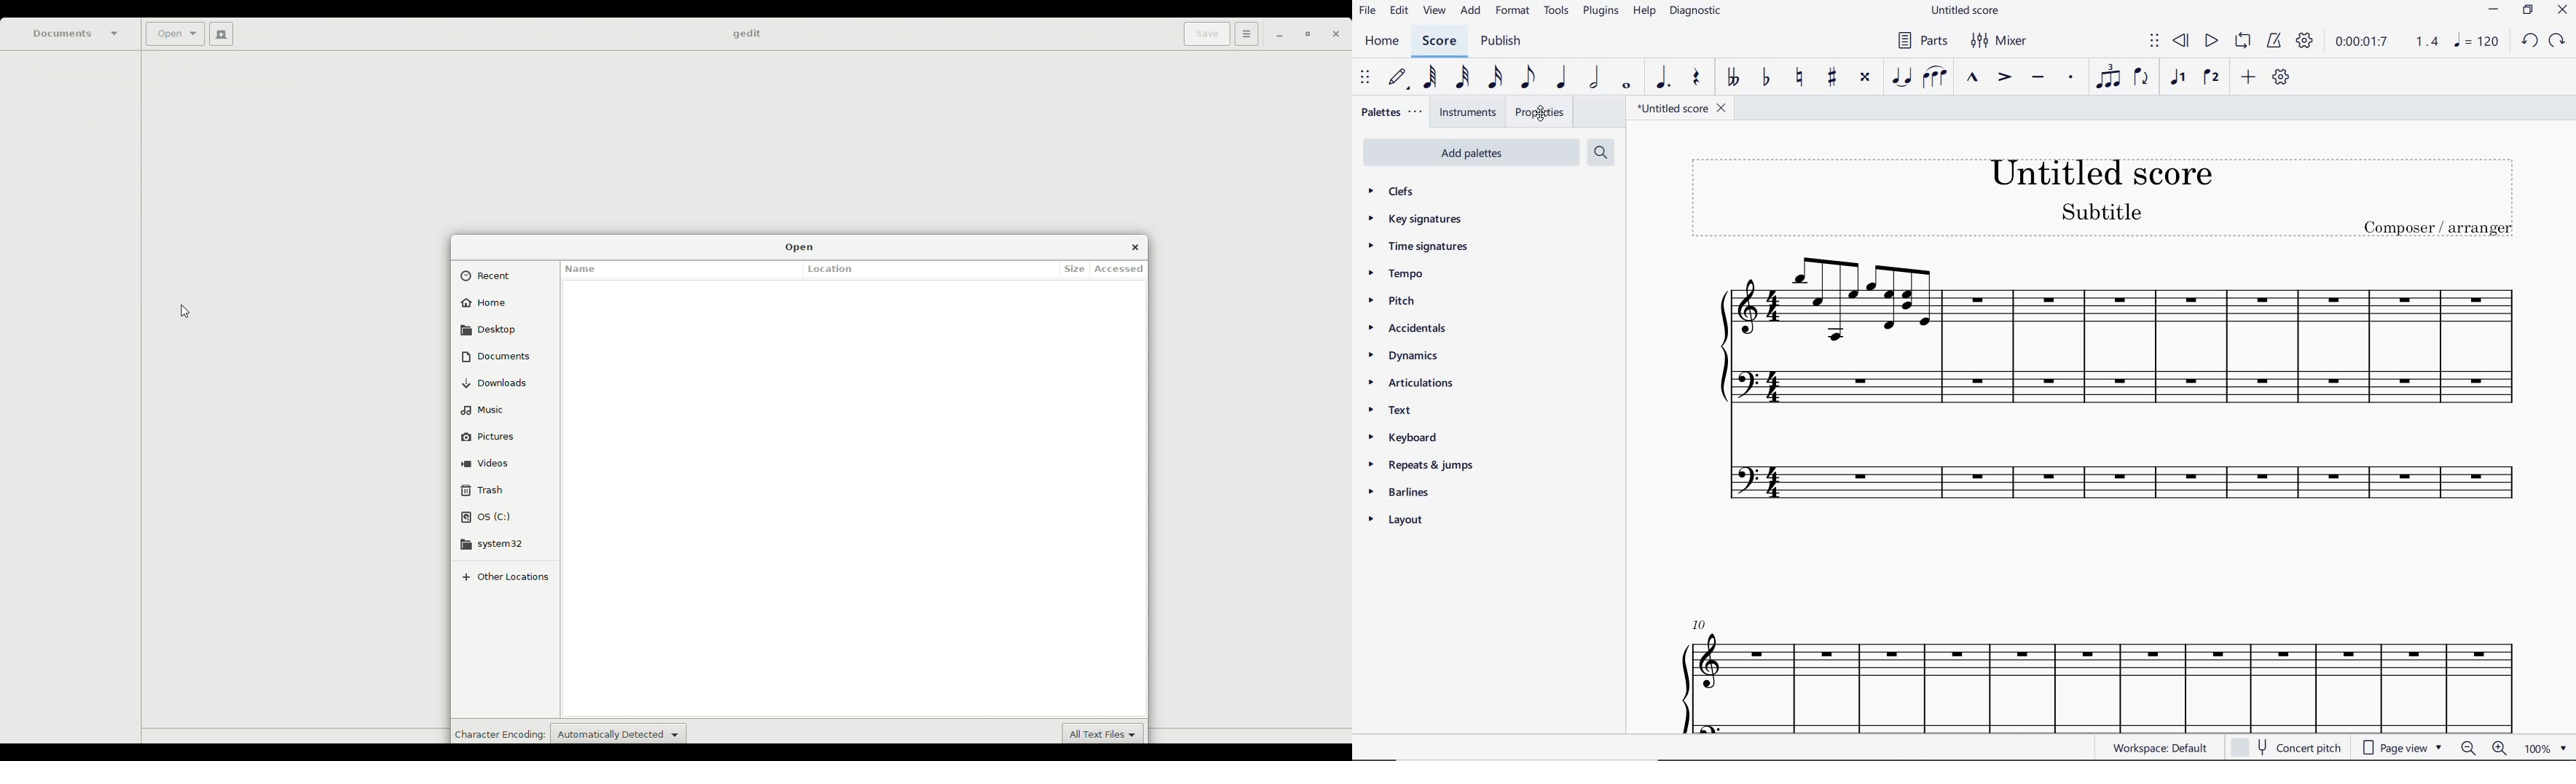 This screenshot has height=784, width=2576. What do you see at coordinates (2384, 42) in the screenshot?
I see `PLAY TIME` at bounding box center [2384, 42].